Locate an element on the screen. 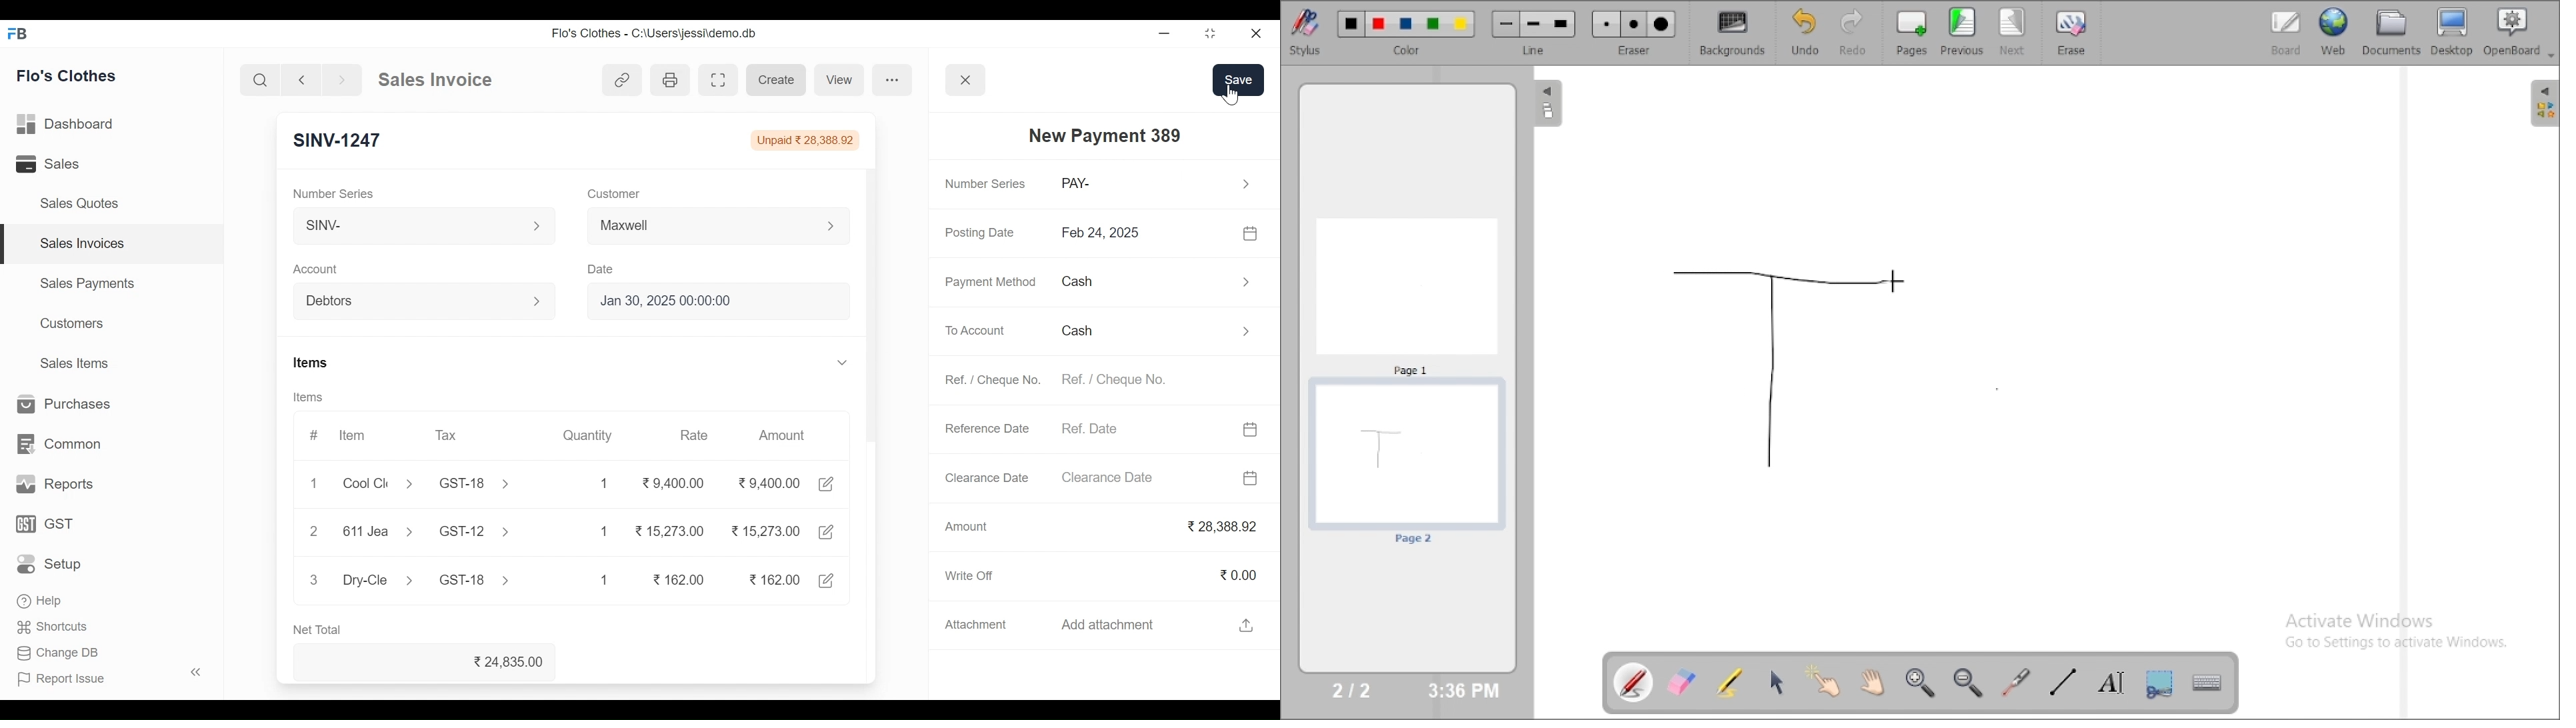 The image size is (2576, 728). Close is located at coordinates (965, 77).